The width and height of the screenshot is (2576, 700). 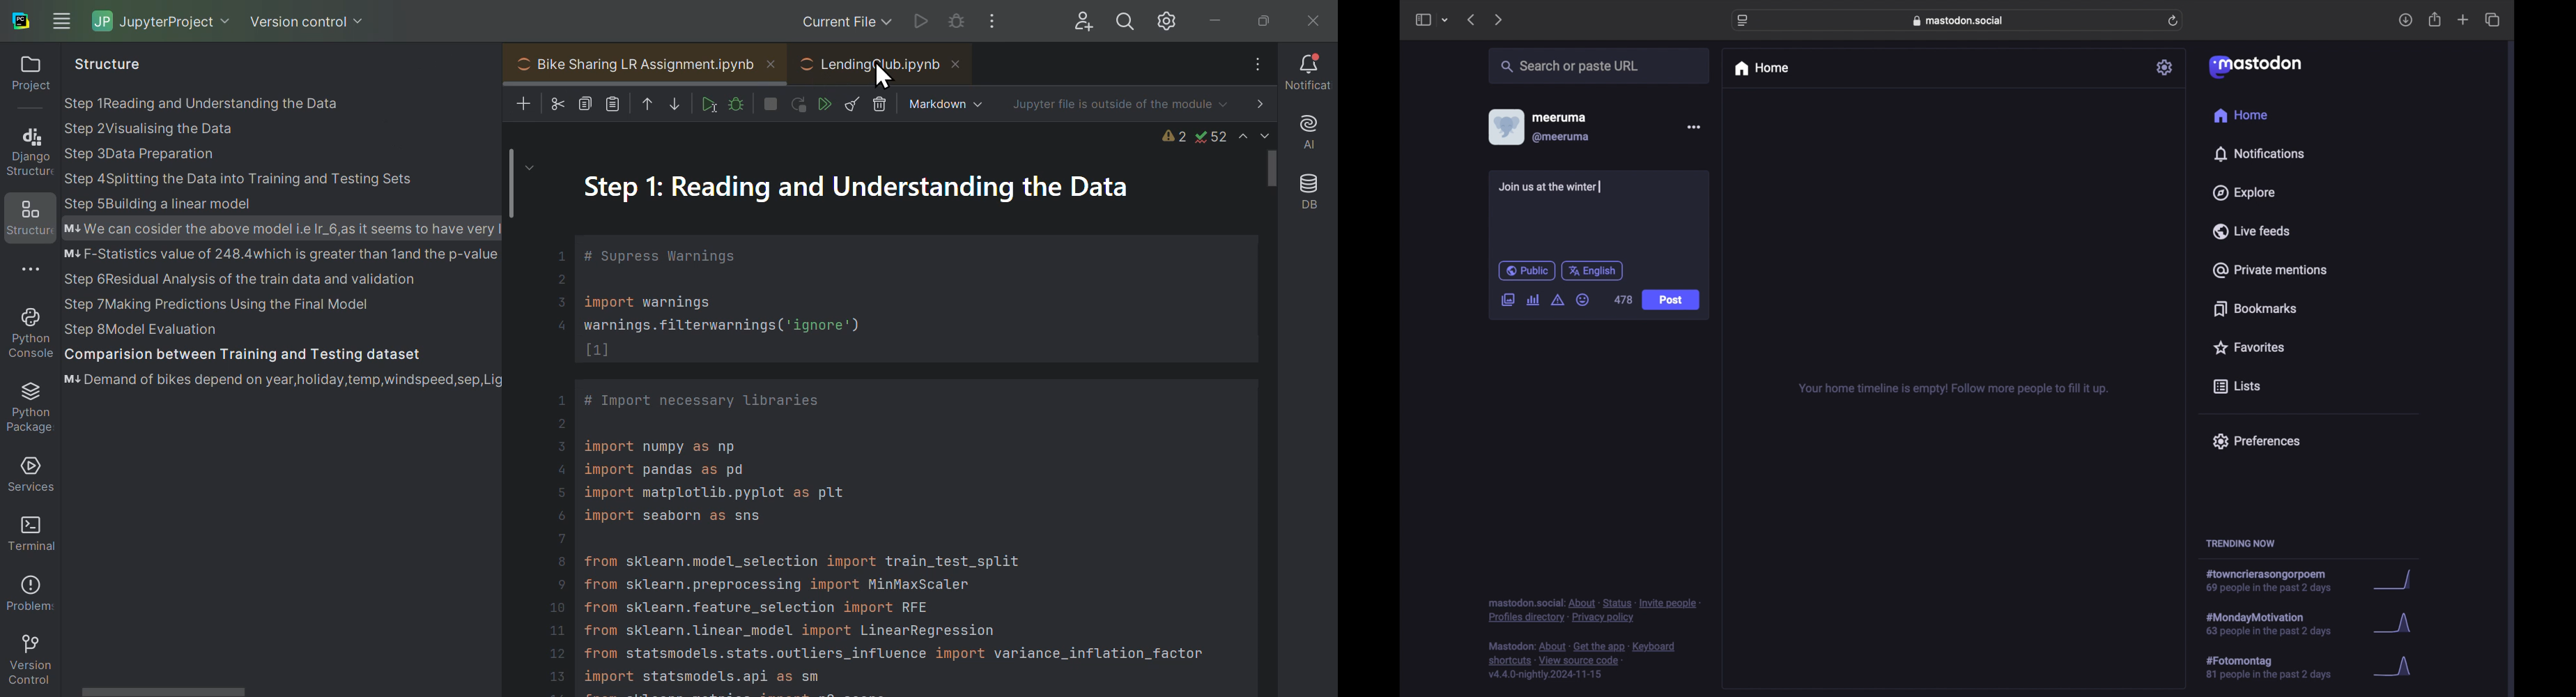 I want to click on private mentions, so click(x=2271, y=270).